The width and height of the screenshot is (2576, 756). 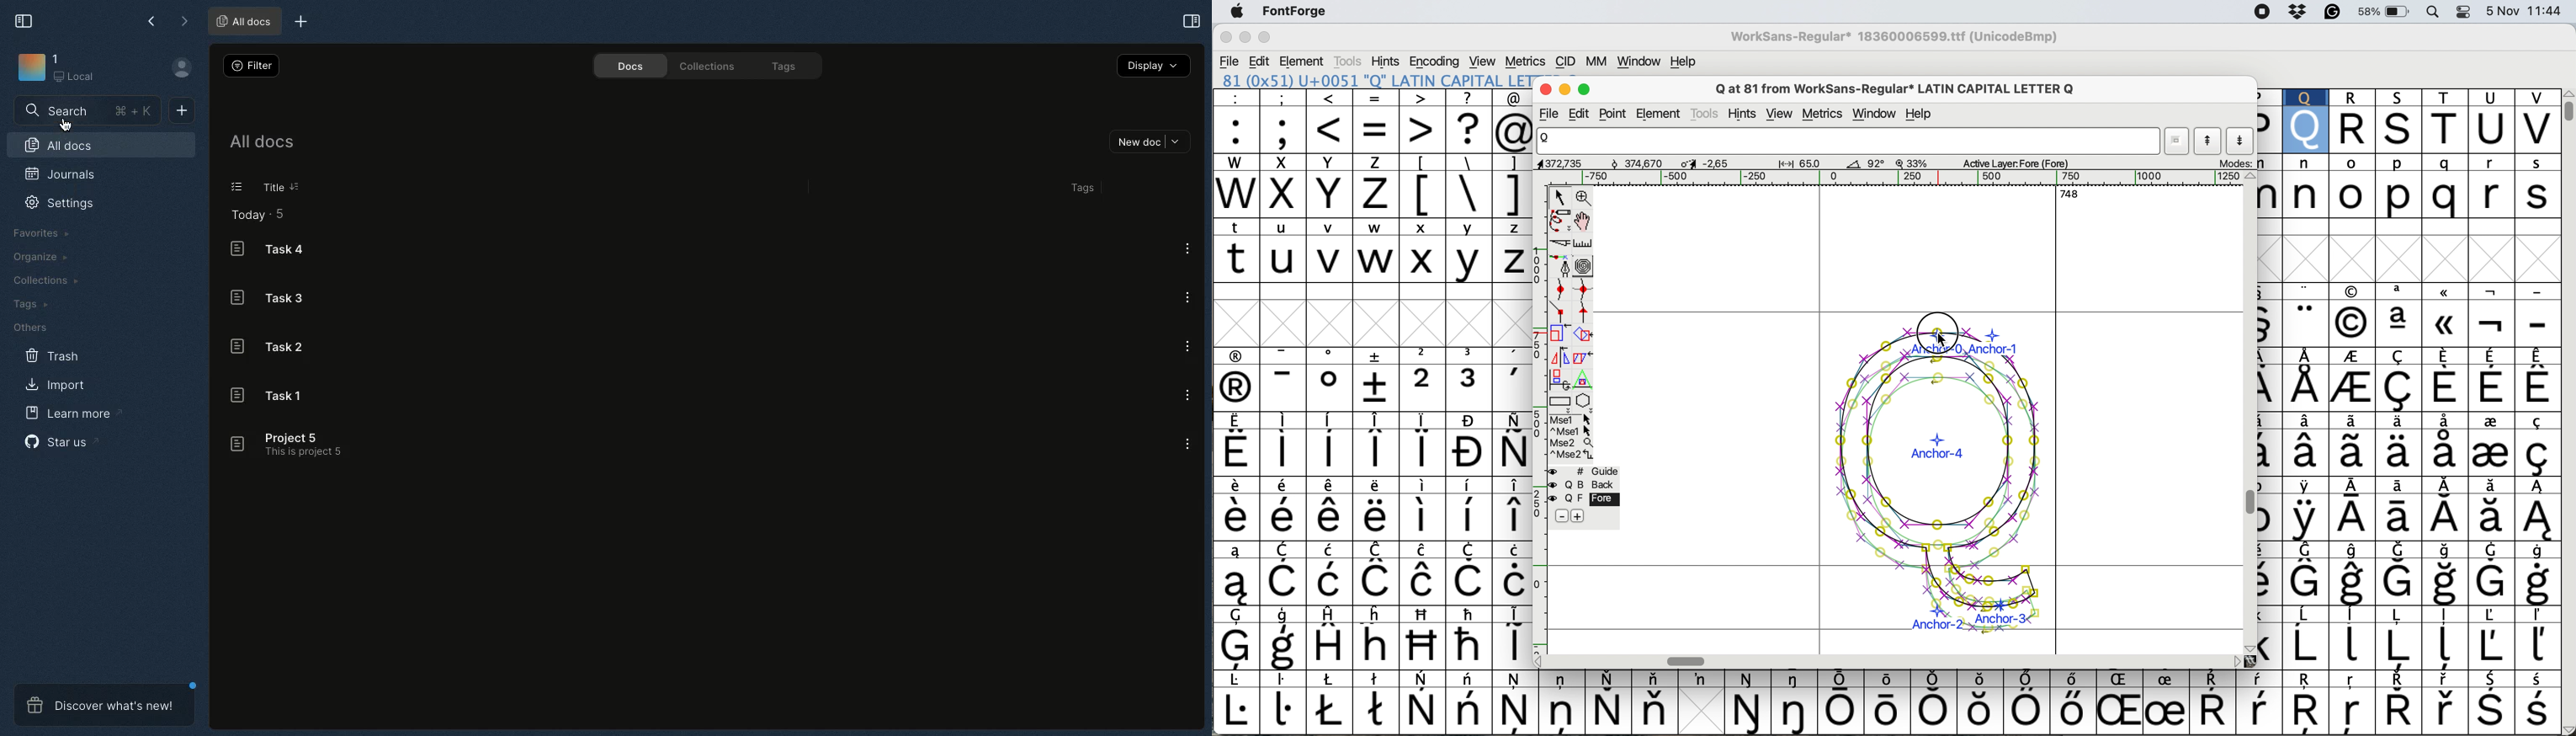 I want to click on uppercase letters, so click(x=1313, y=163).